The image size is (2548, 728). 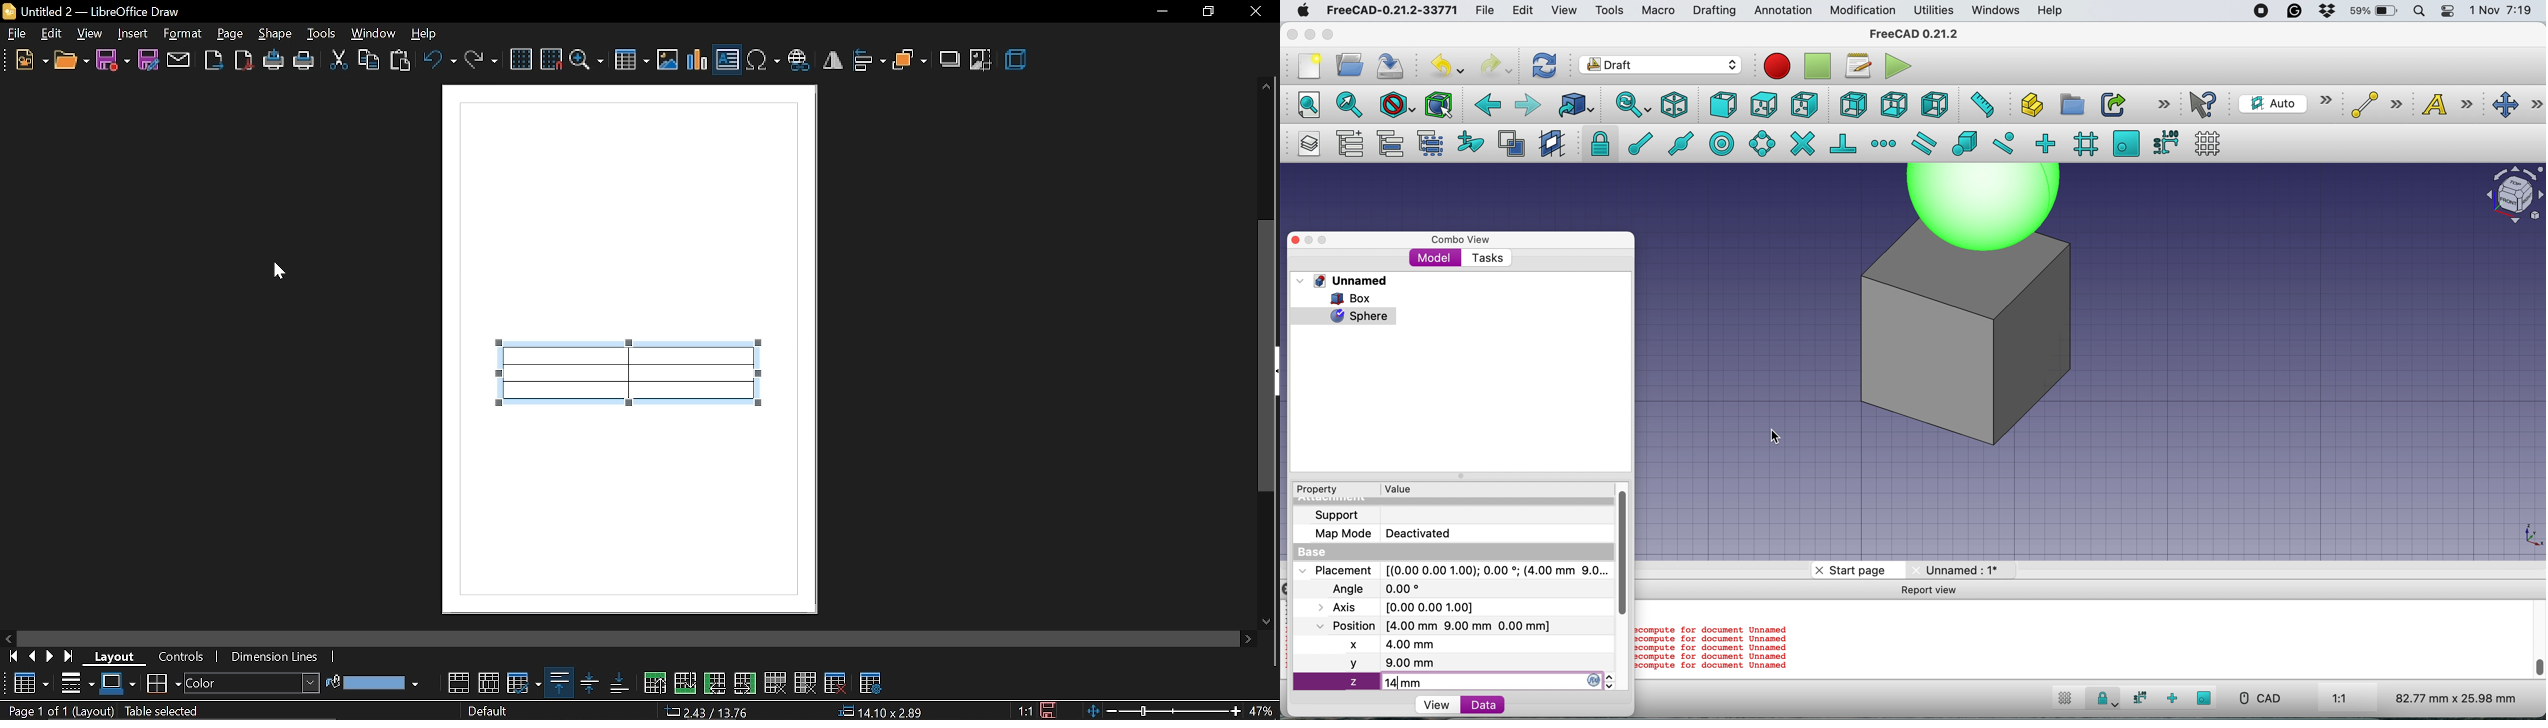 I want to click on move left, so click(x=10, y=637).